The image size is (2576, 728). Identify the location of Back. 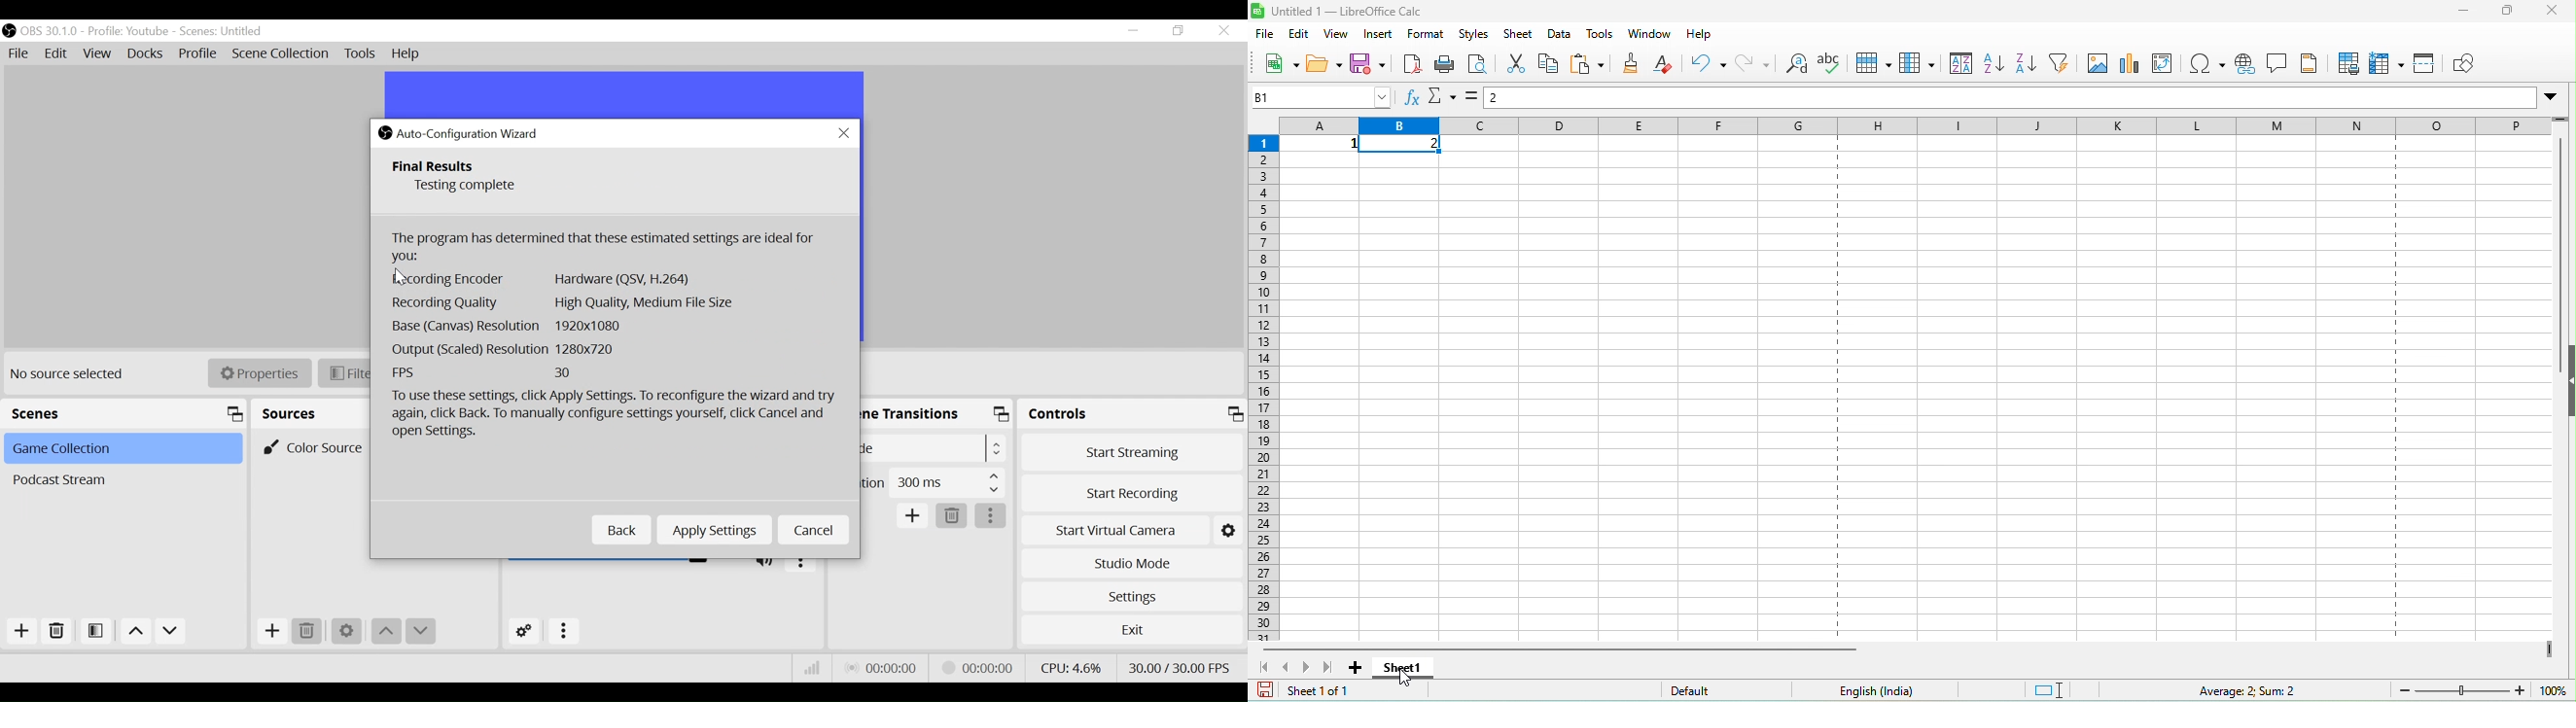
(621, 530).